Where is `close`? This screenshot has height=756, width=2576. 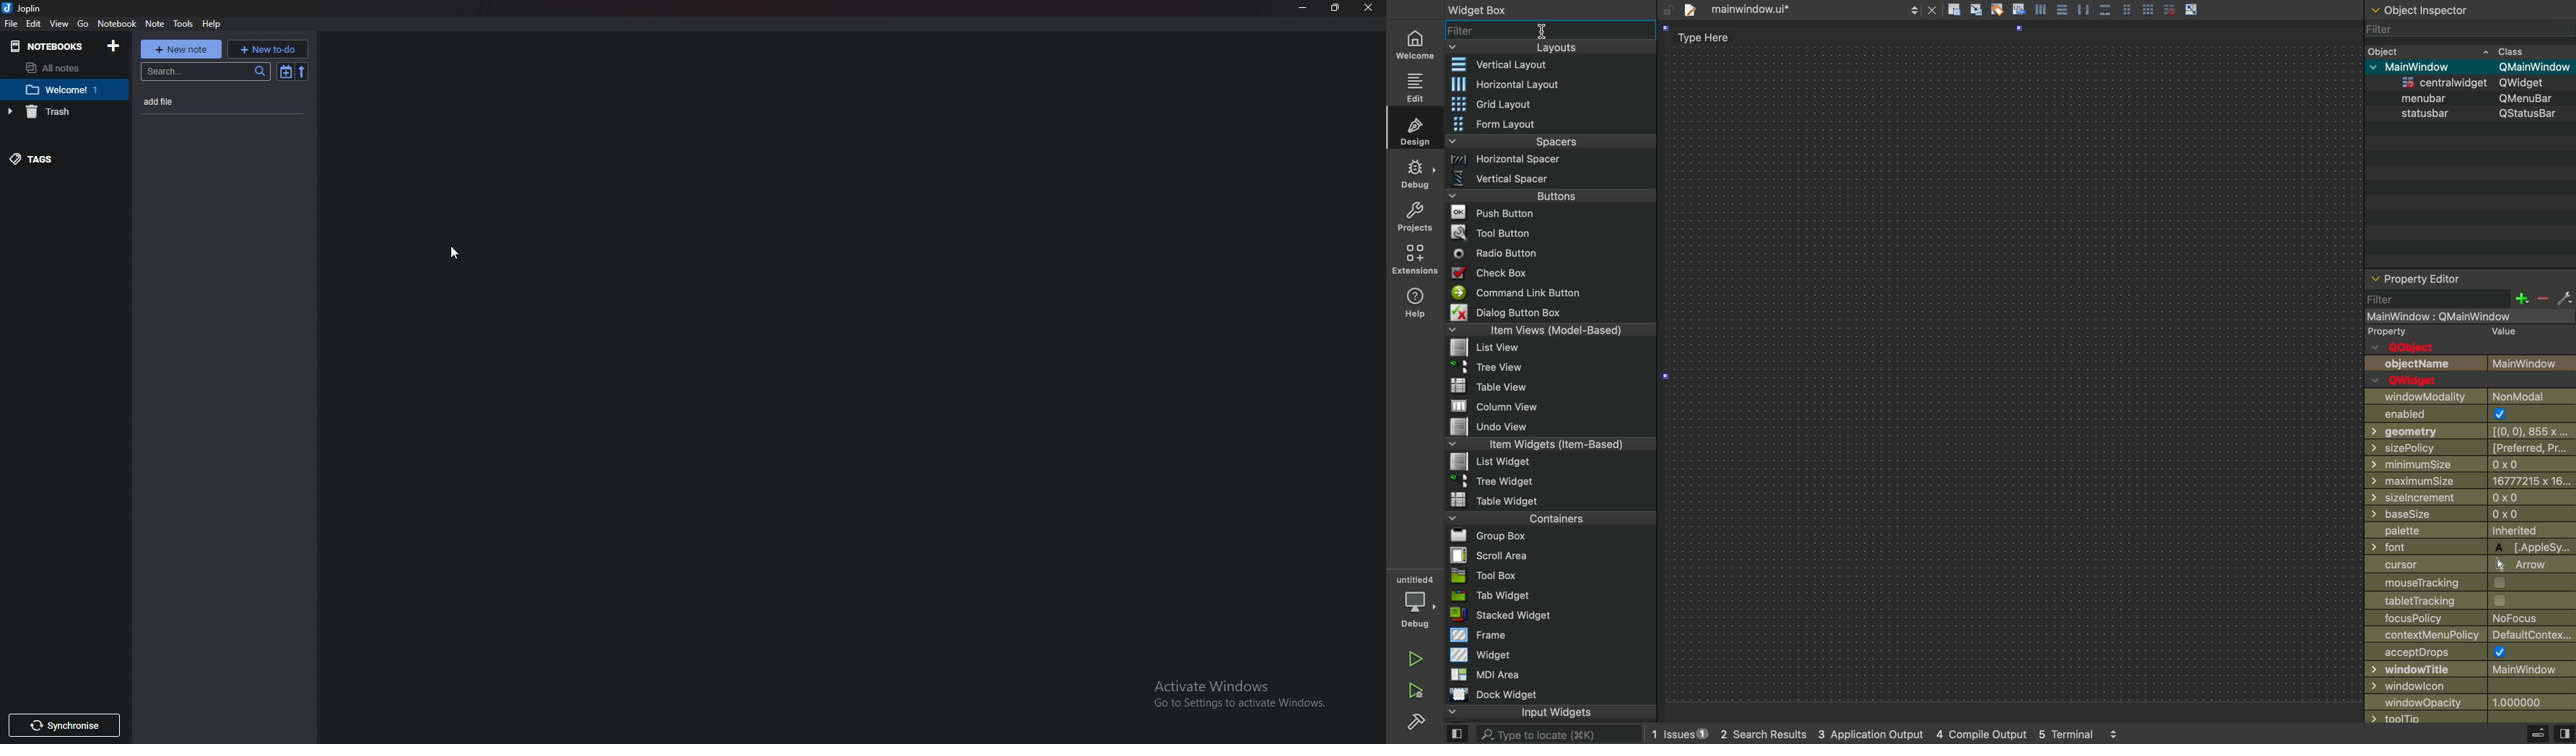
close is located at coordinates (1369, 11).